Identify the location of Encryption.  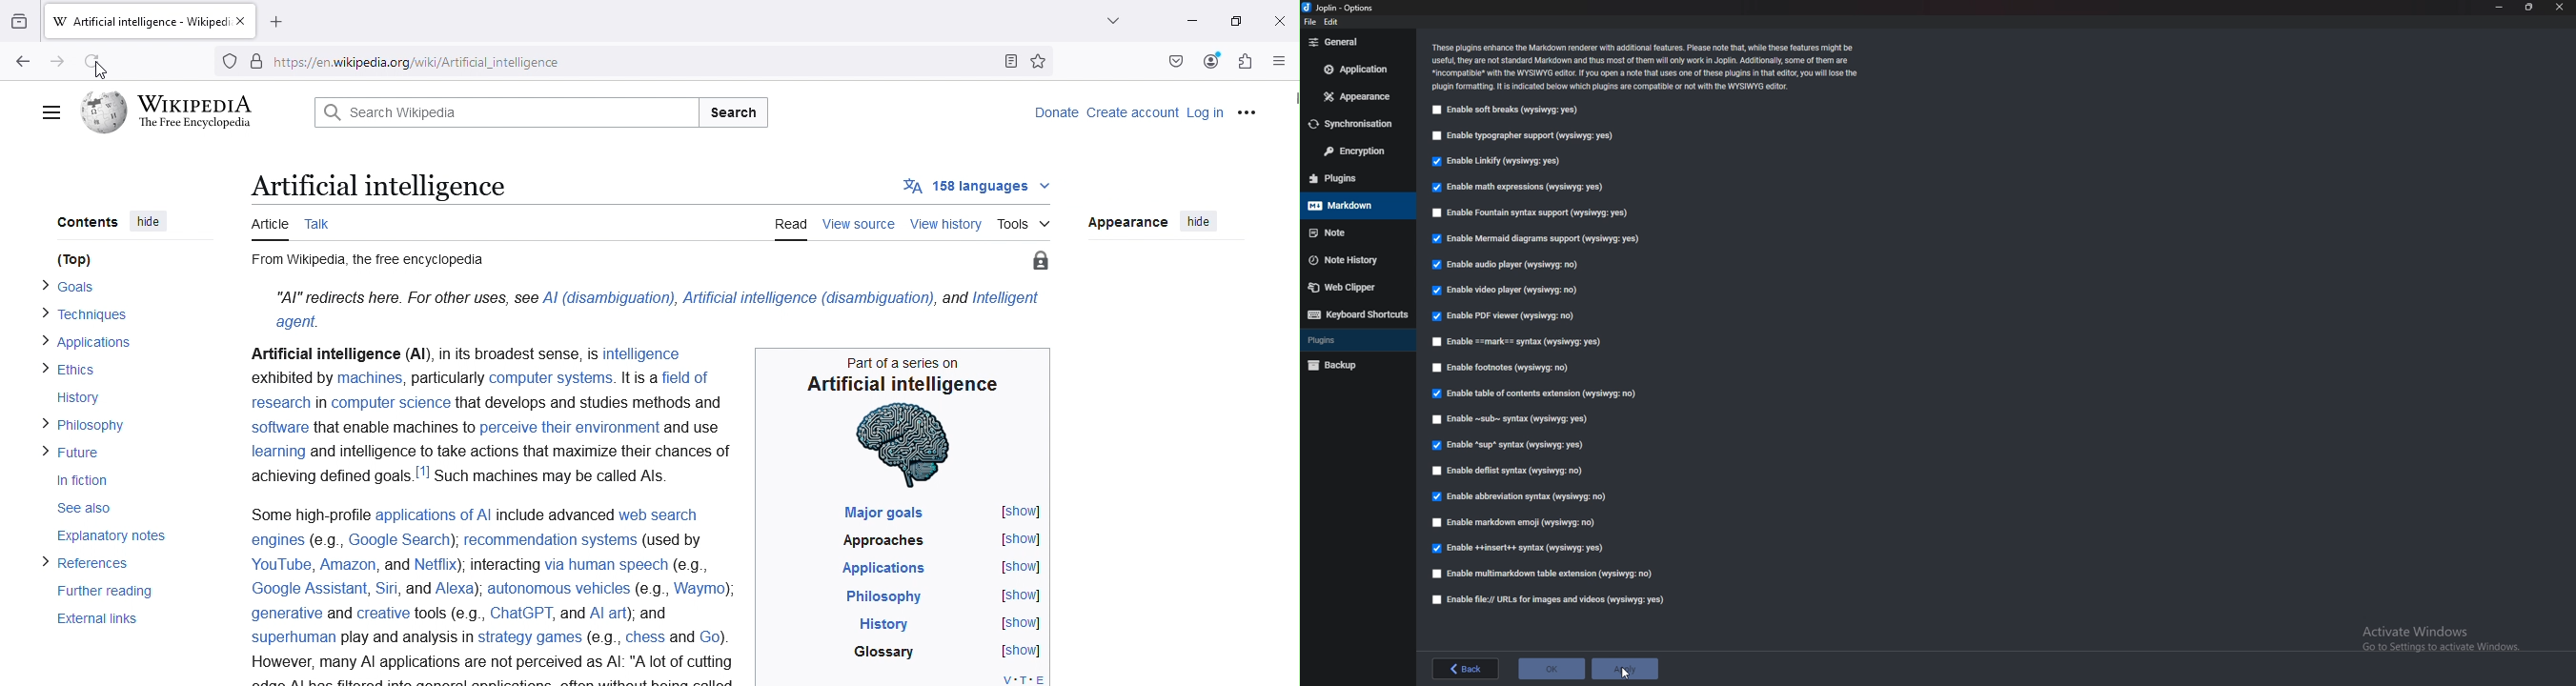
(1355, 151).